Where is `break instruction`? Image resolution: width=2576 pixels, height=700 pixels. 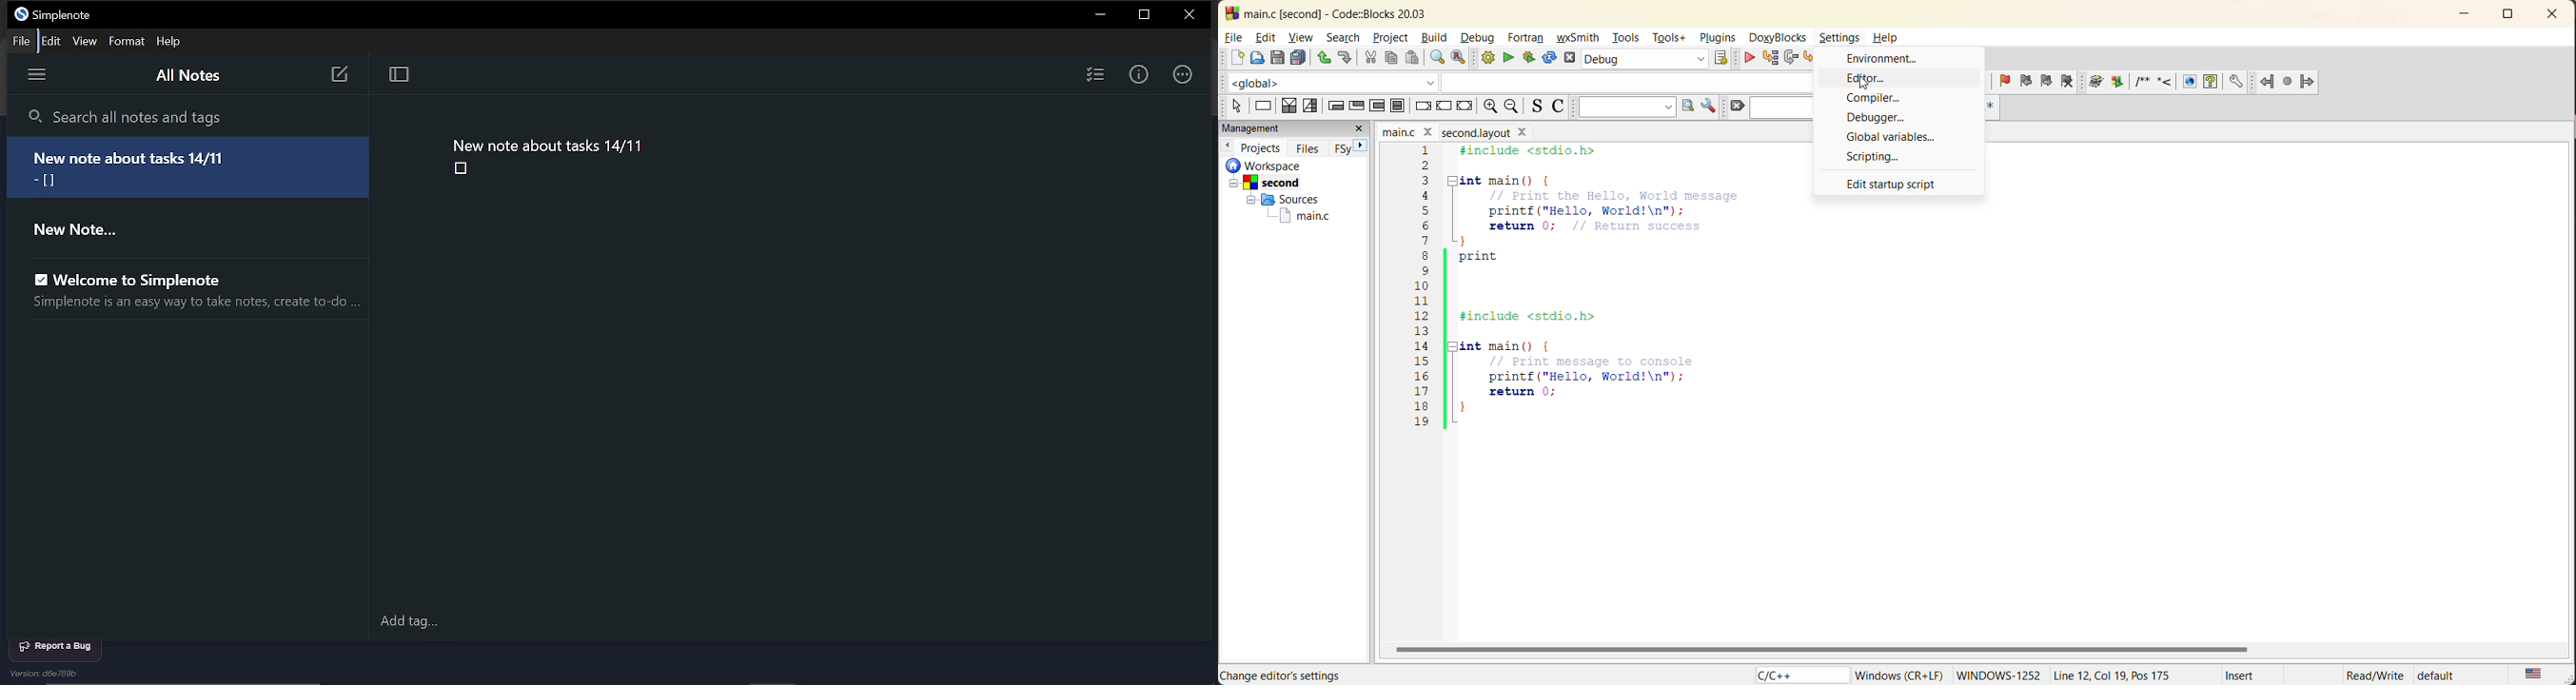
break instruction is located at coordinates (1424, 105).